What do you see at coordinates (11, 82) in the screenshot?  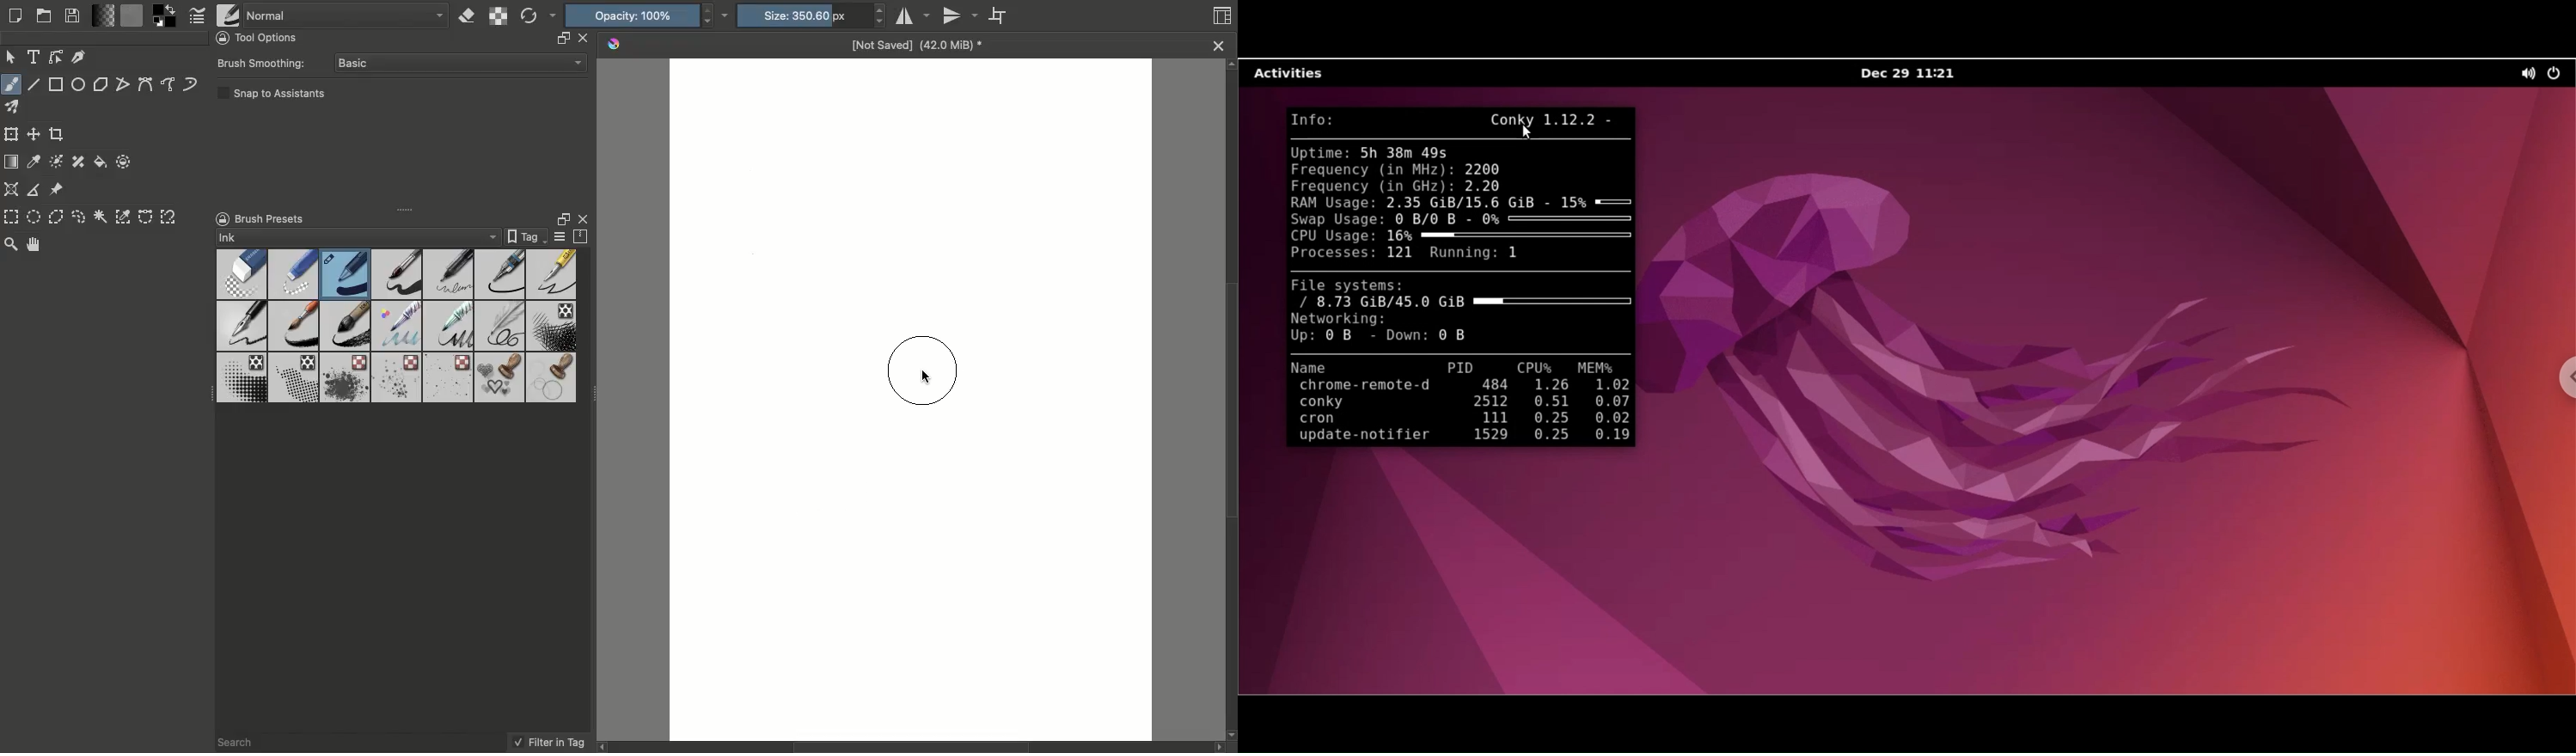 I see `Freeform brush` at bounding box center [11, 82].